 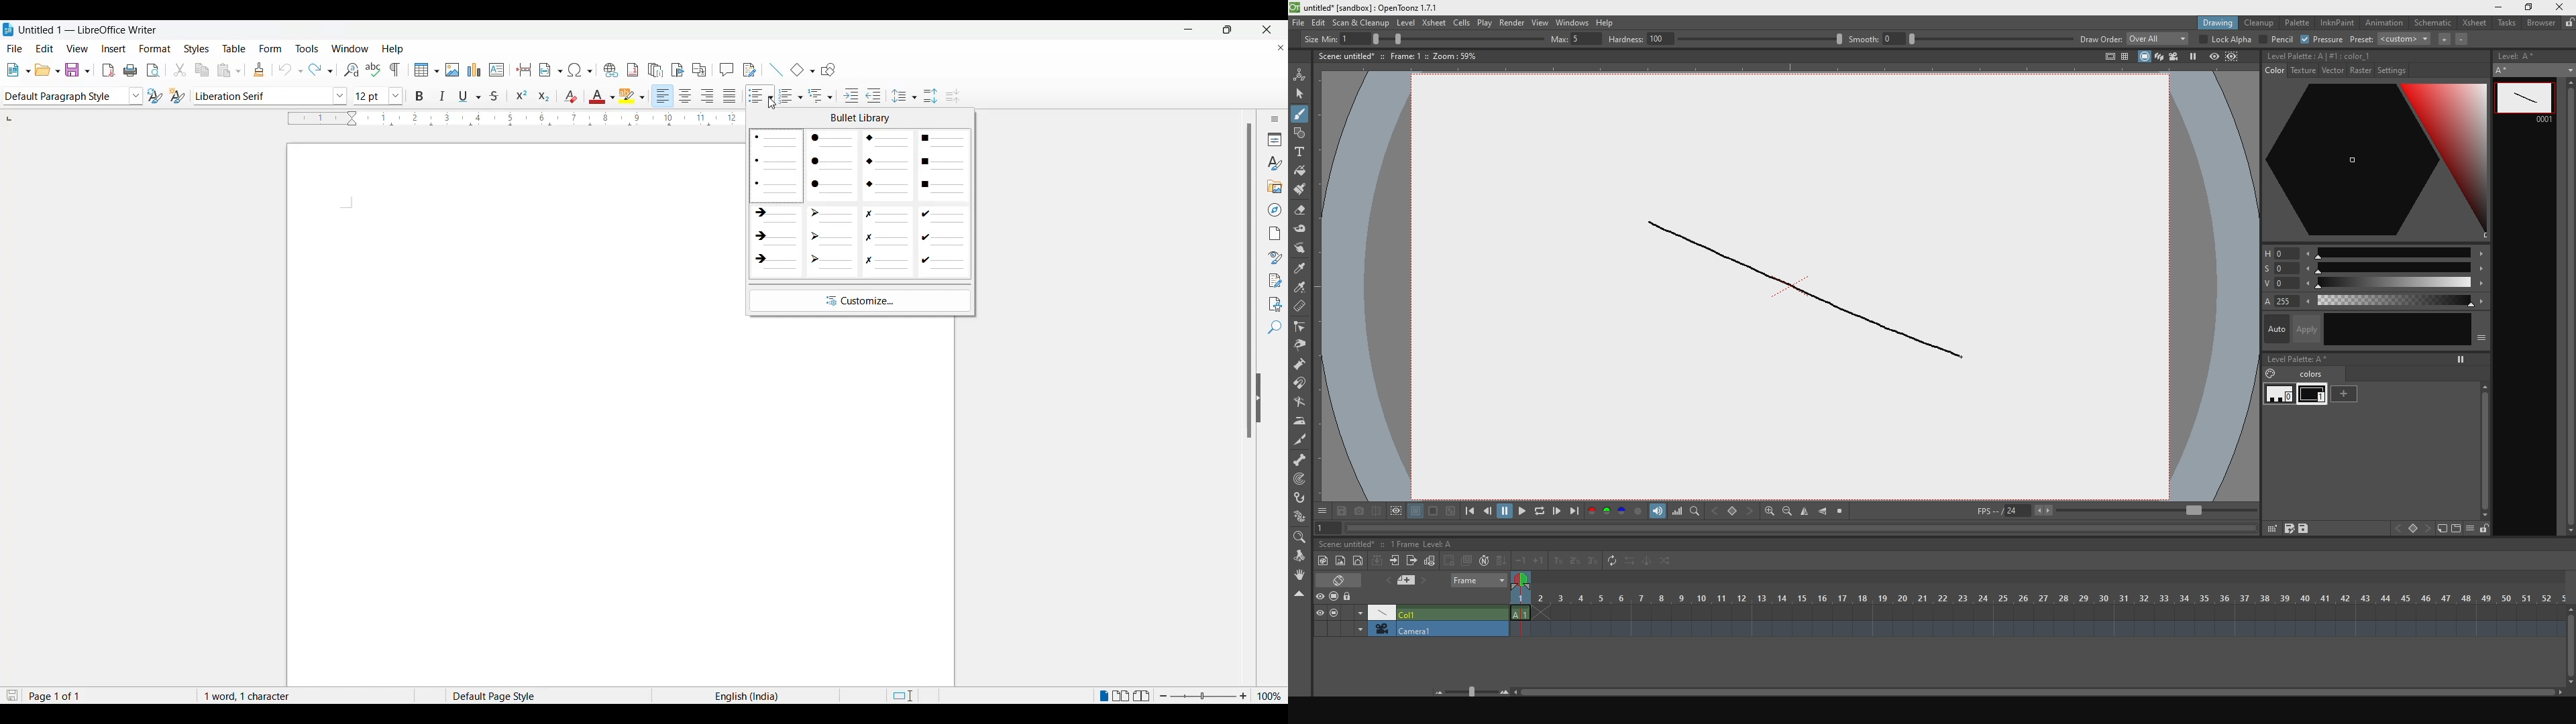 What do you see at coordinates (957, 94) in the screenshot?
I see `Decrease line spacing` at bounding box center [957, 94].